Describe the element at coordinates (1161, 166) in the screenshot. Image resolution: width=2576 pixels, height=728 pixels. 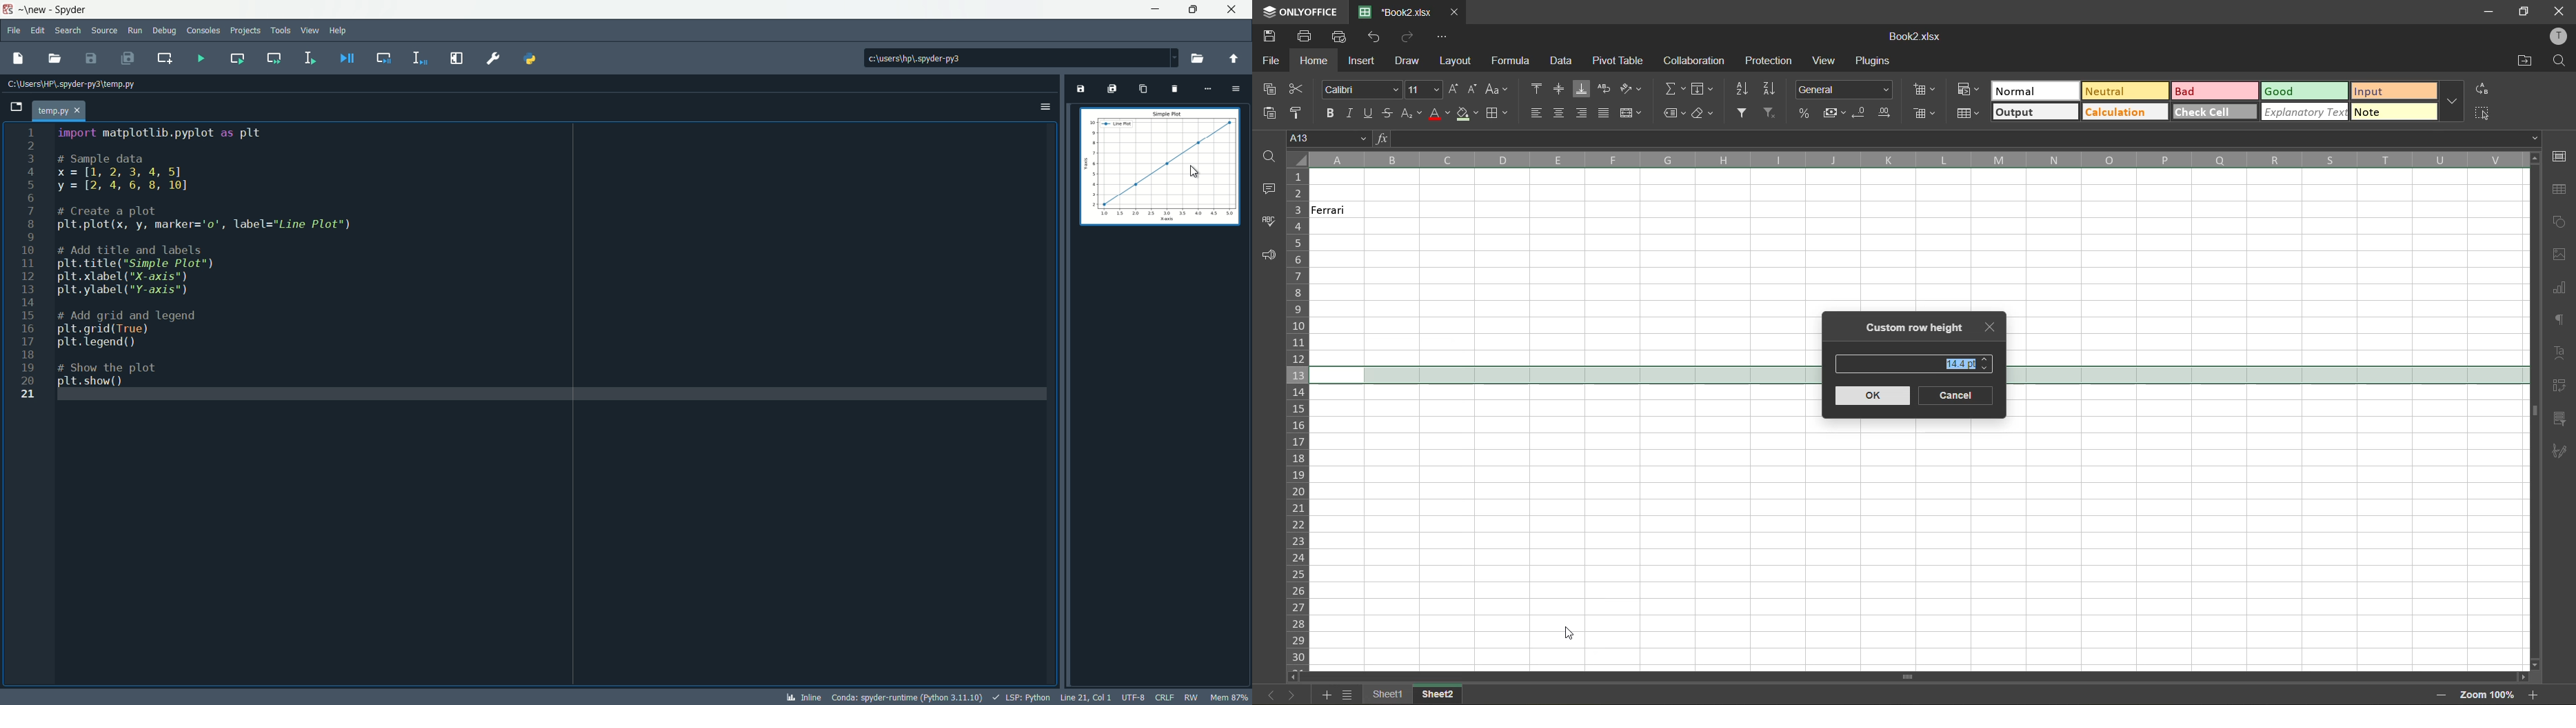
I see `graph` at that location.